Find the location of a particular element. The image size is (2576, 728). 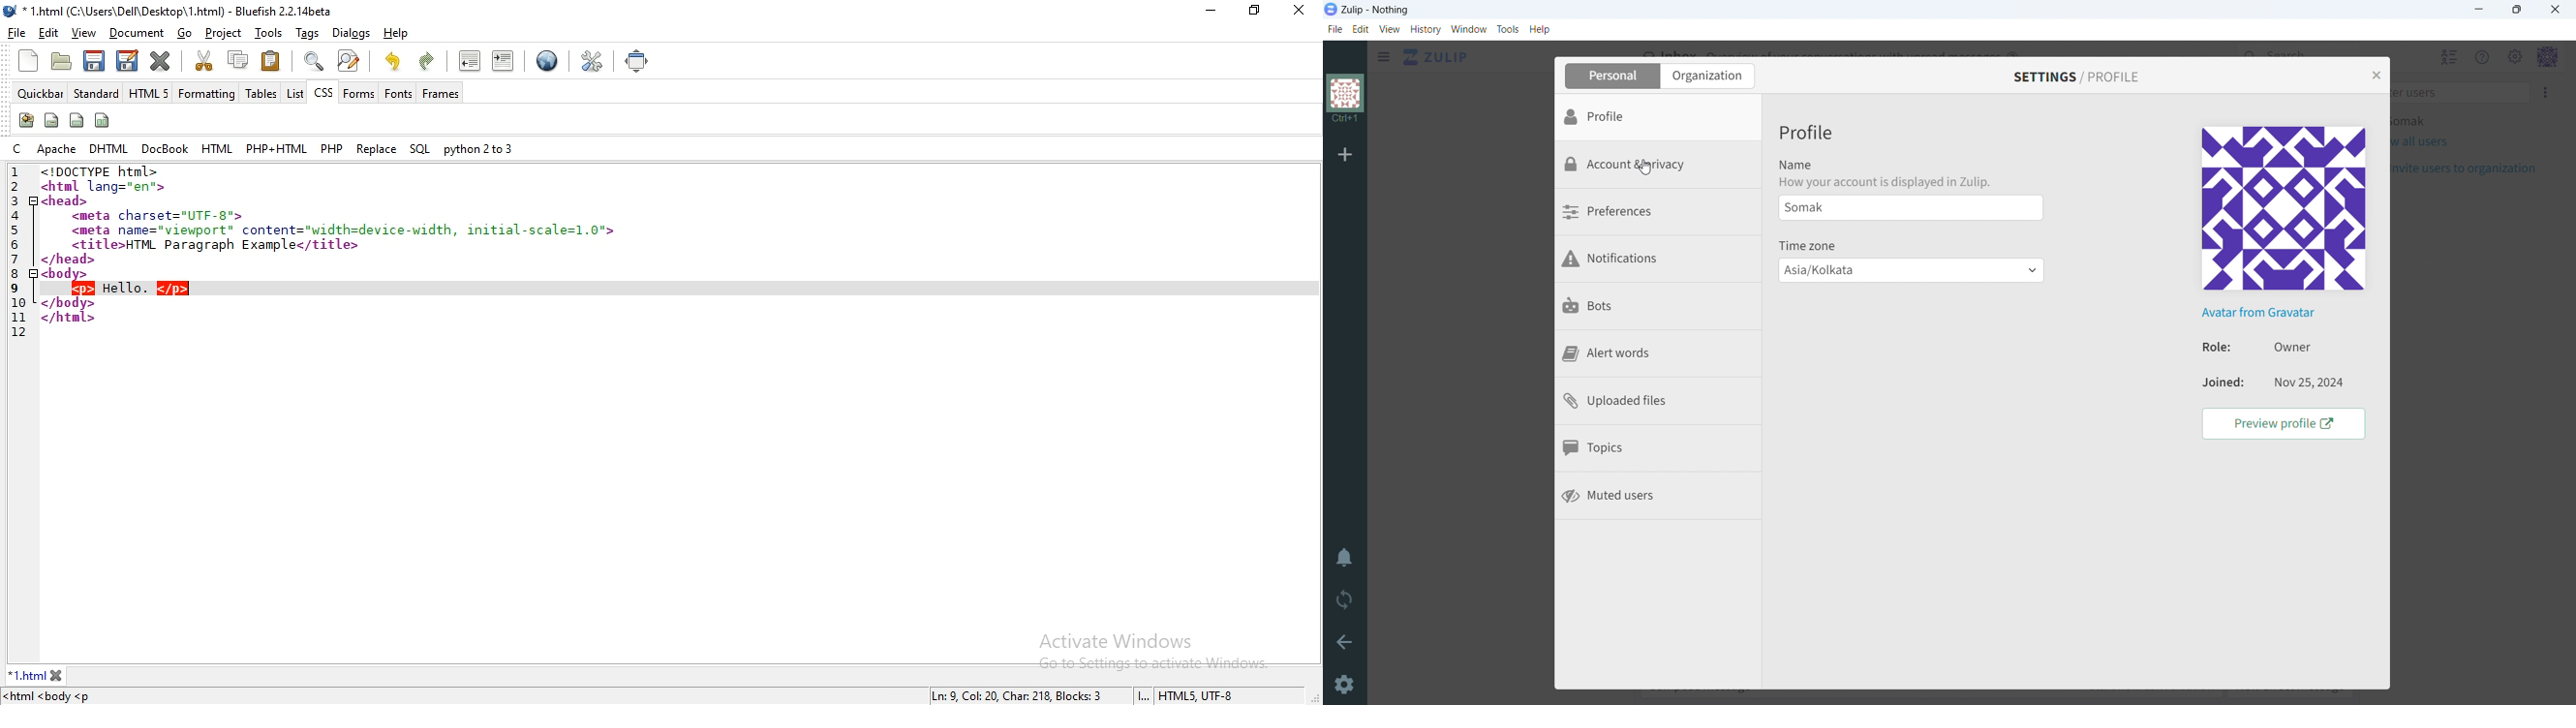

*1.html is located at coordinates (27, 675).